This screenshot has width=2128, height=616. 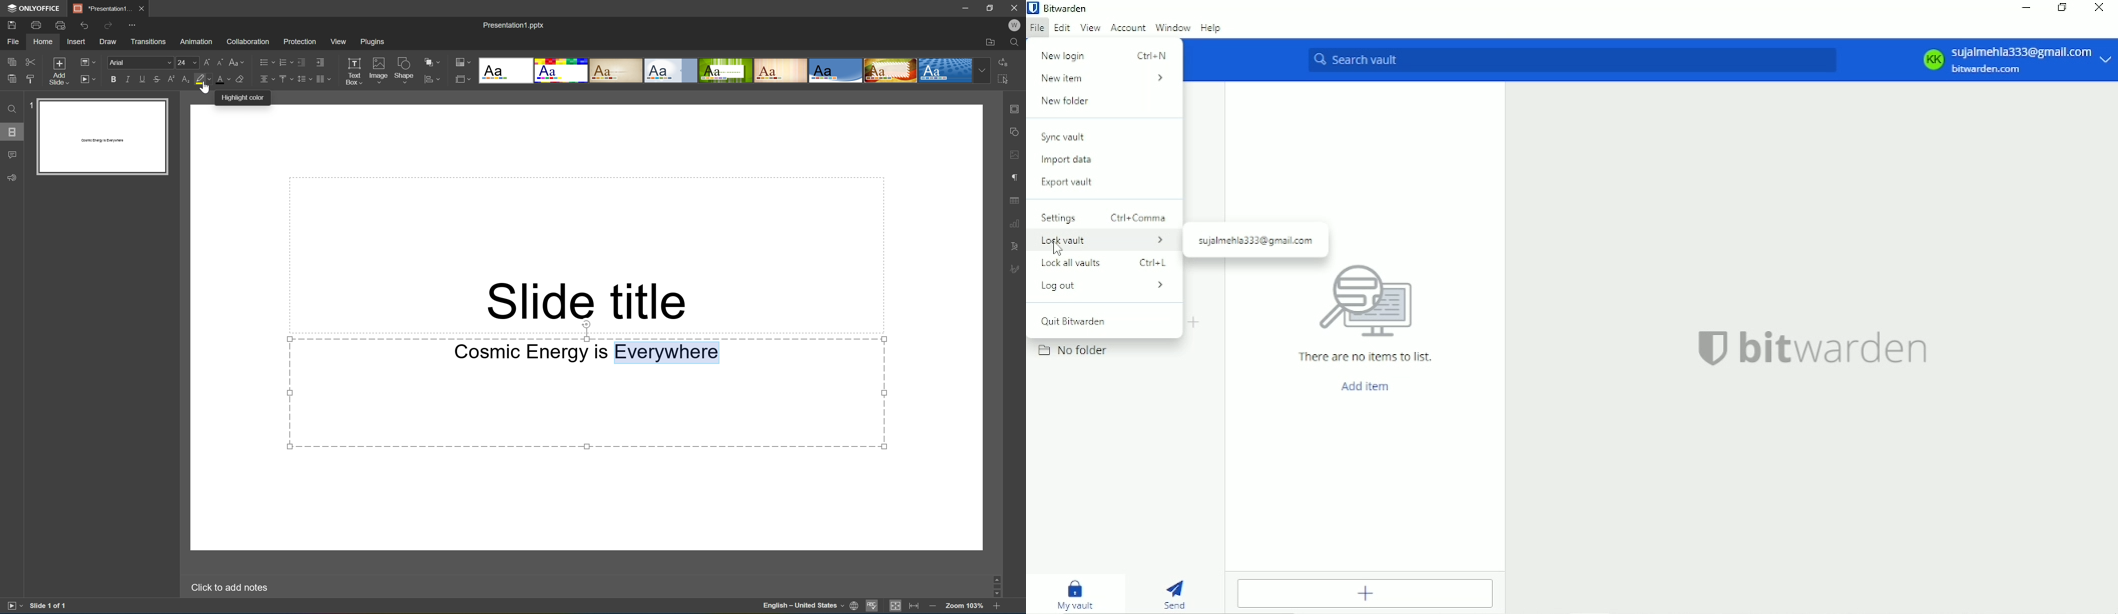 What do you see at coordinates (2062, 8) in the screenshot?
I see `Restore down` at bounding box center [2062, 8].